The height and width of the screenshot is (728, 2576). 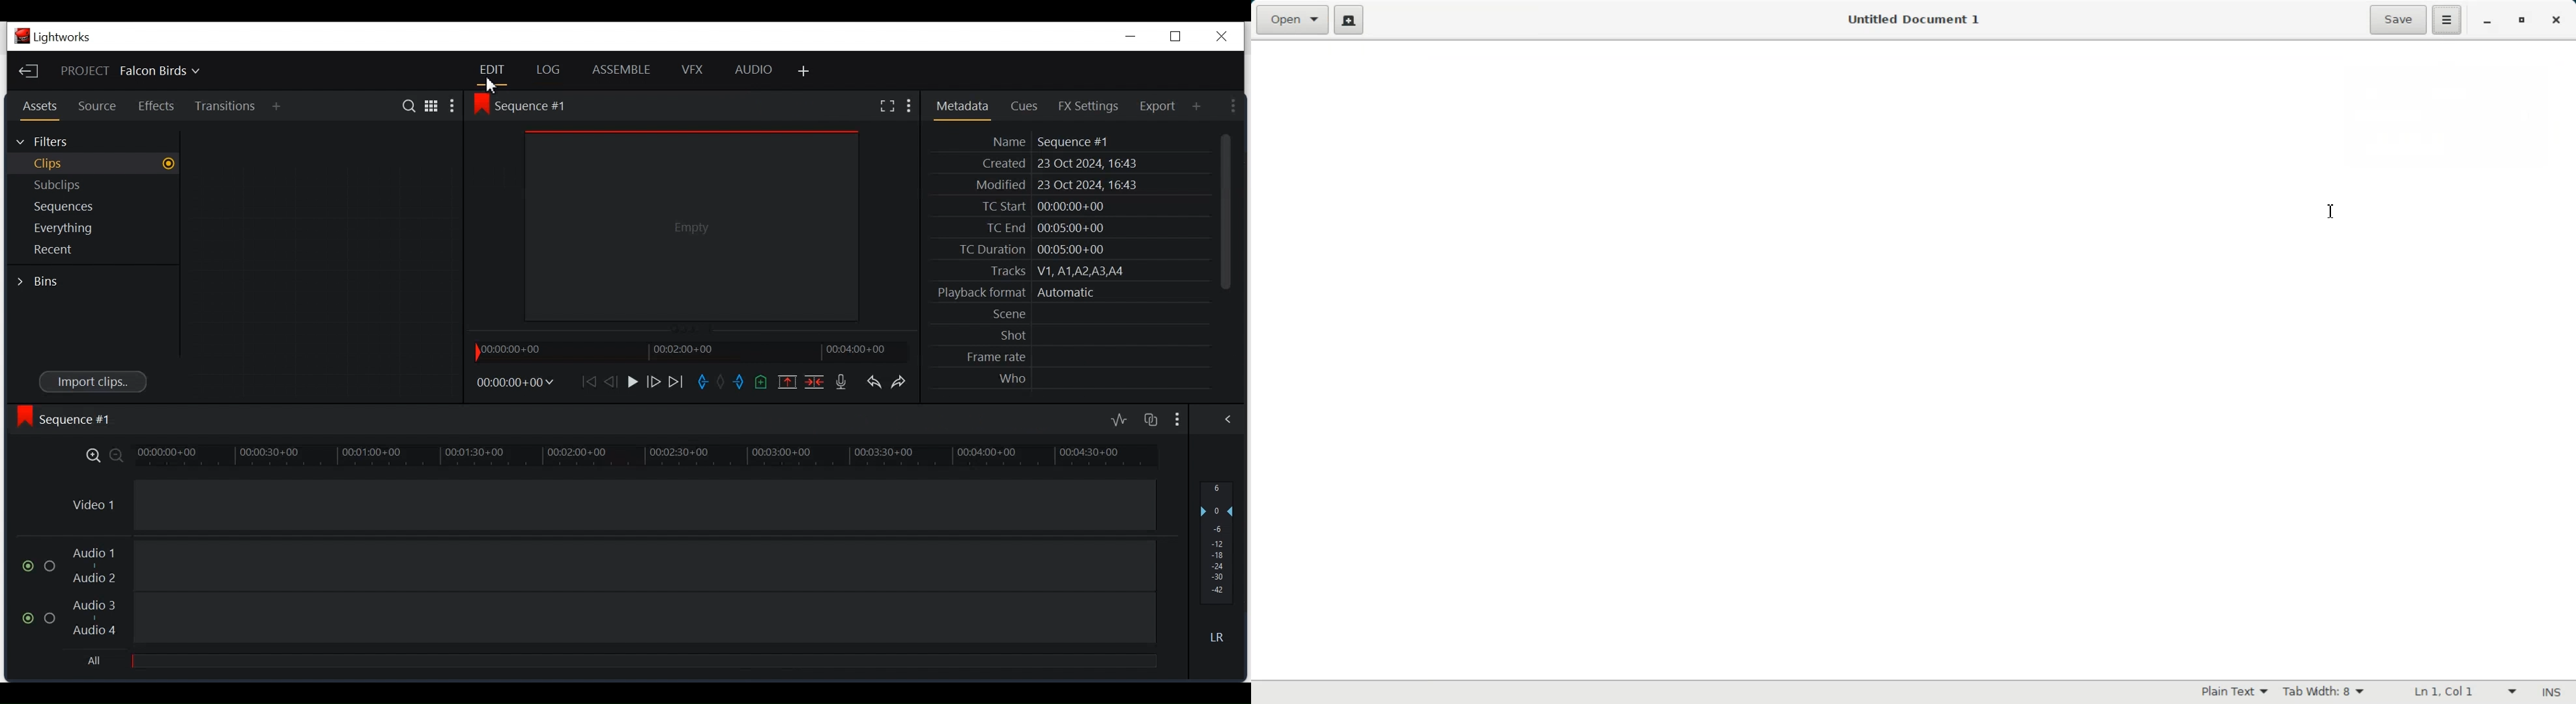 I want to click on TC Start 00:00:00+00, so click(x=1049, y=206).